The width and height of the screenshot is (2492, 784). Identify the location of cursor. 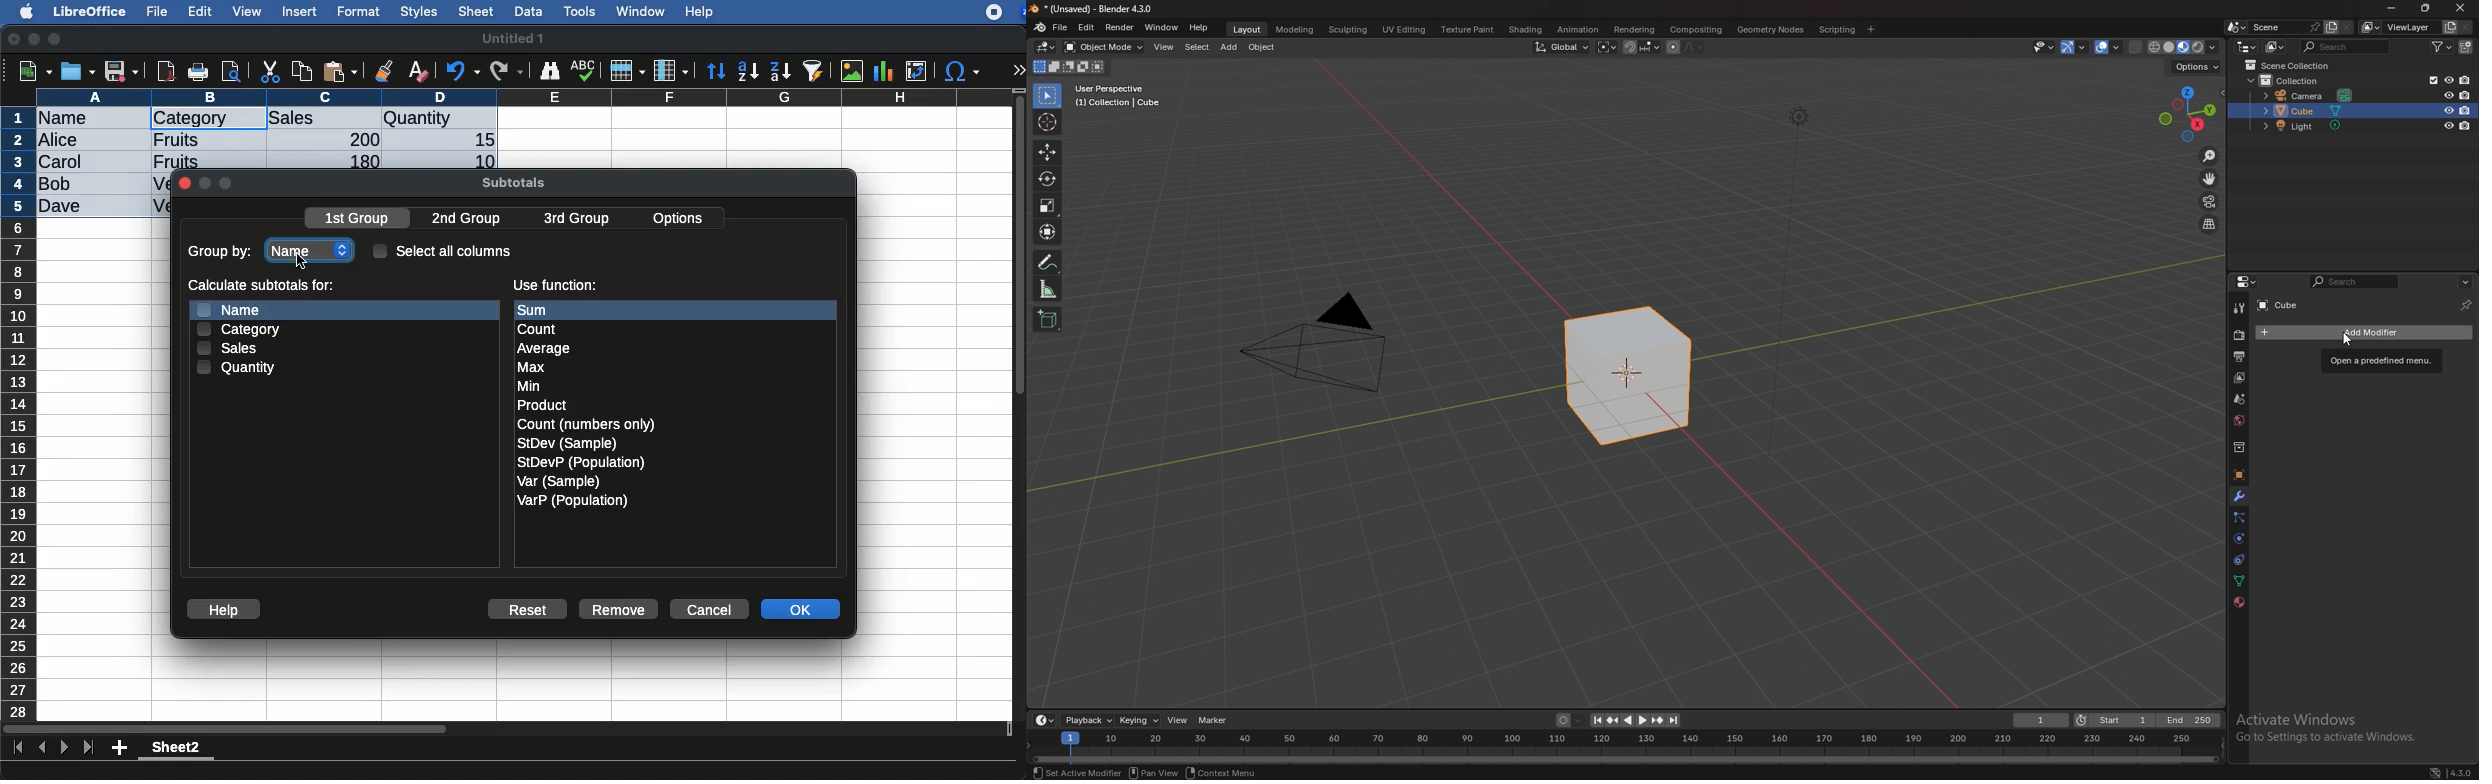
(304, 261).